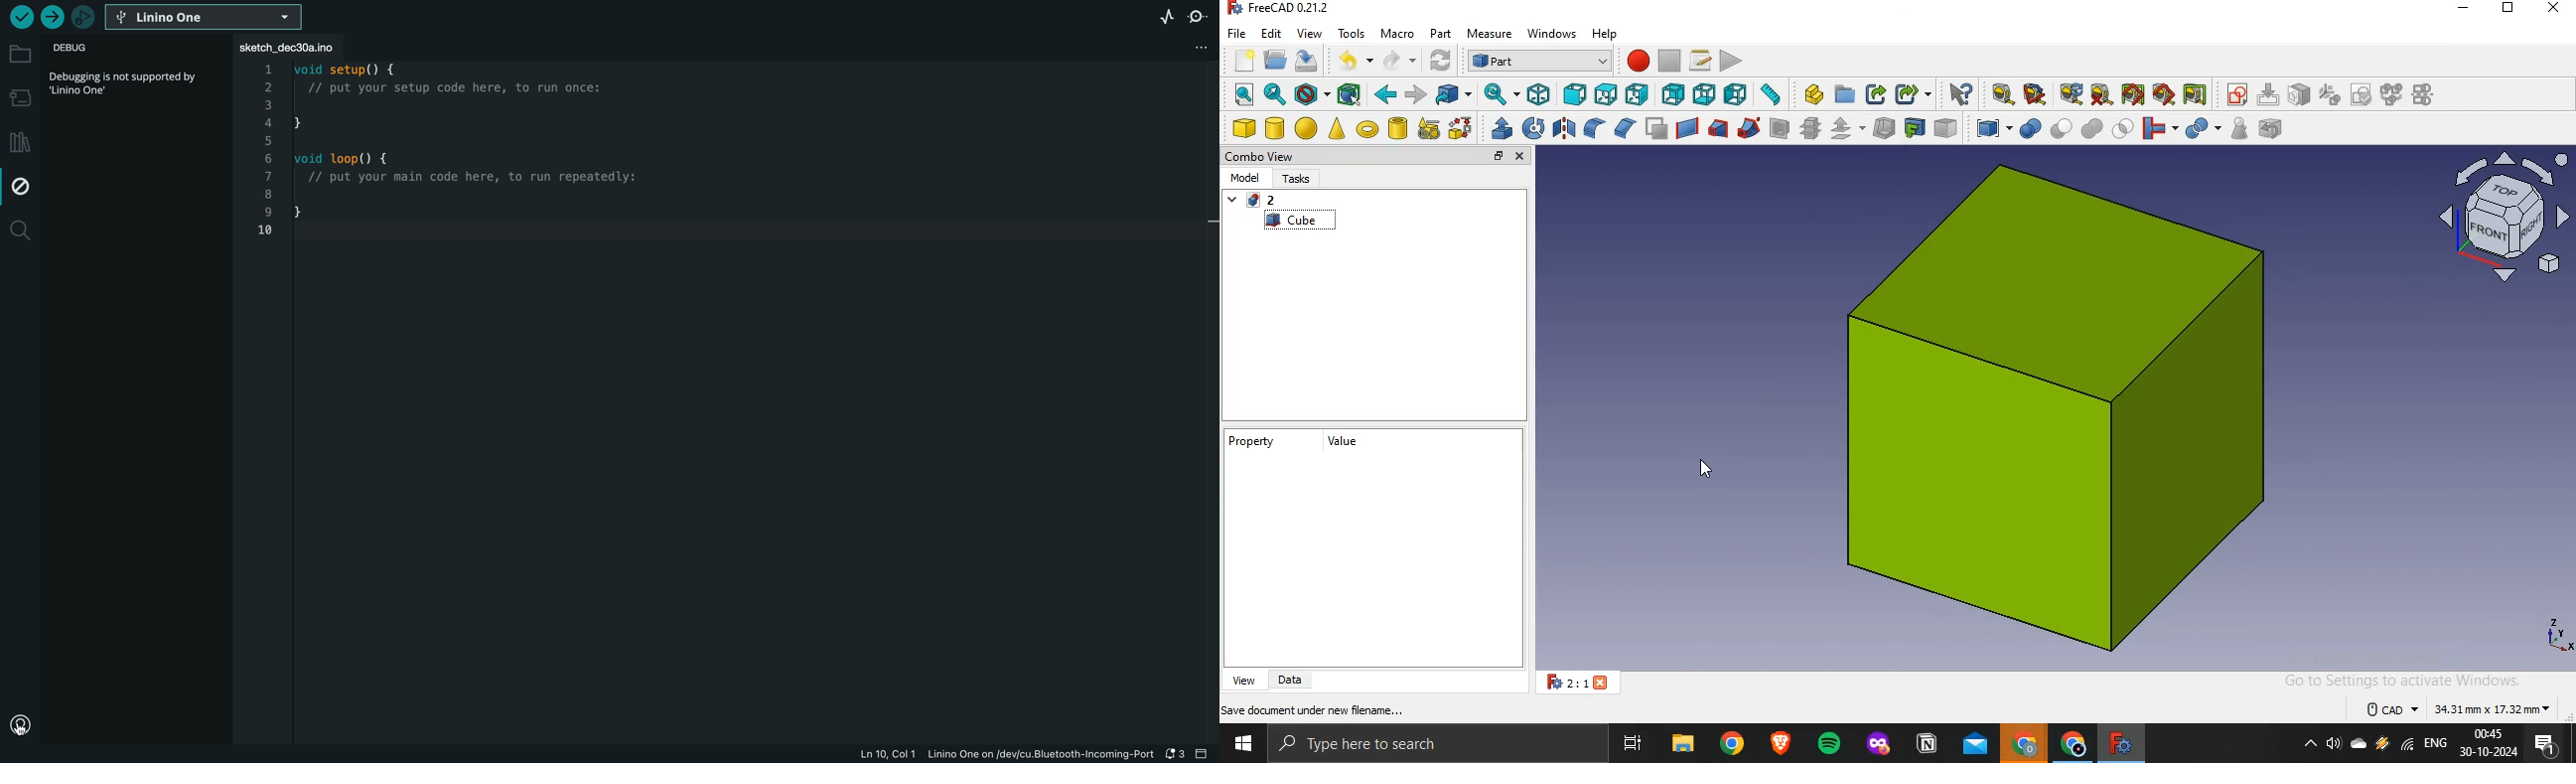  What do you see at coordinates (2121, 128) in the screenshot?
I see `intersection` at bounding box center [2121, 128].